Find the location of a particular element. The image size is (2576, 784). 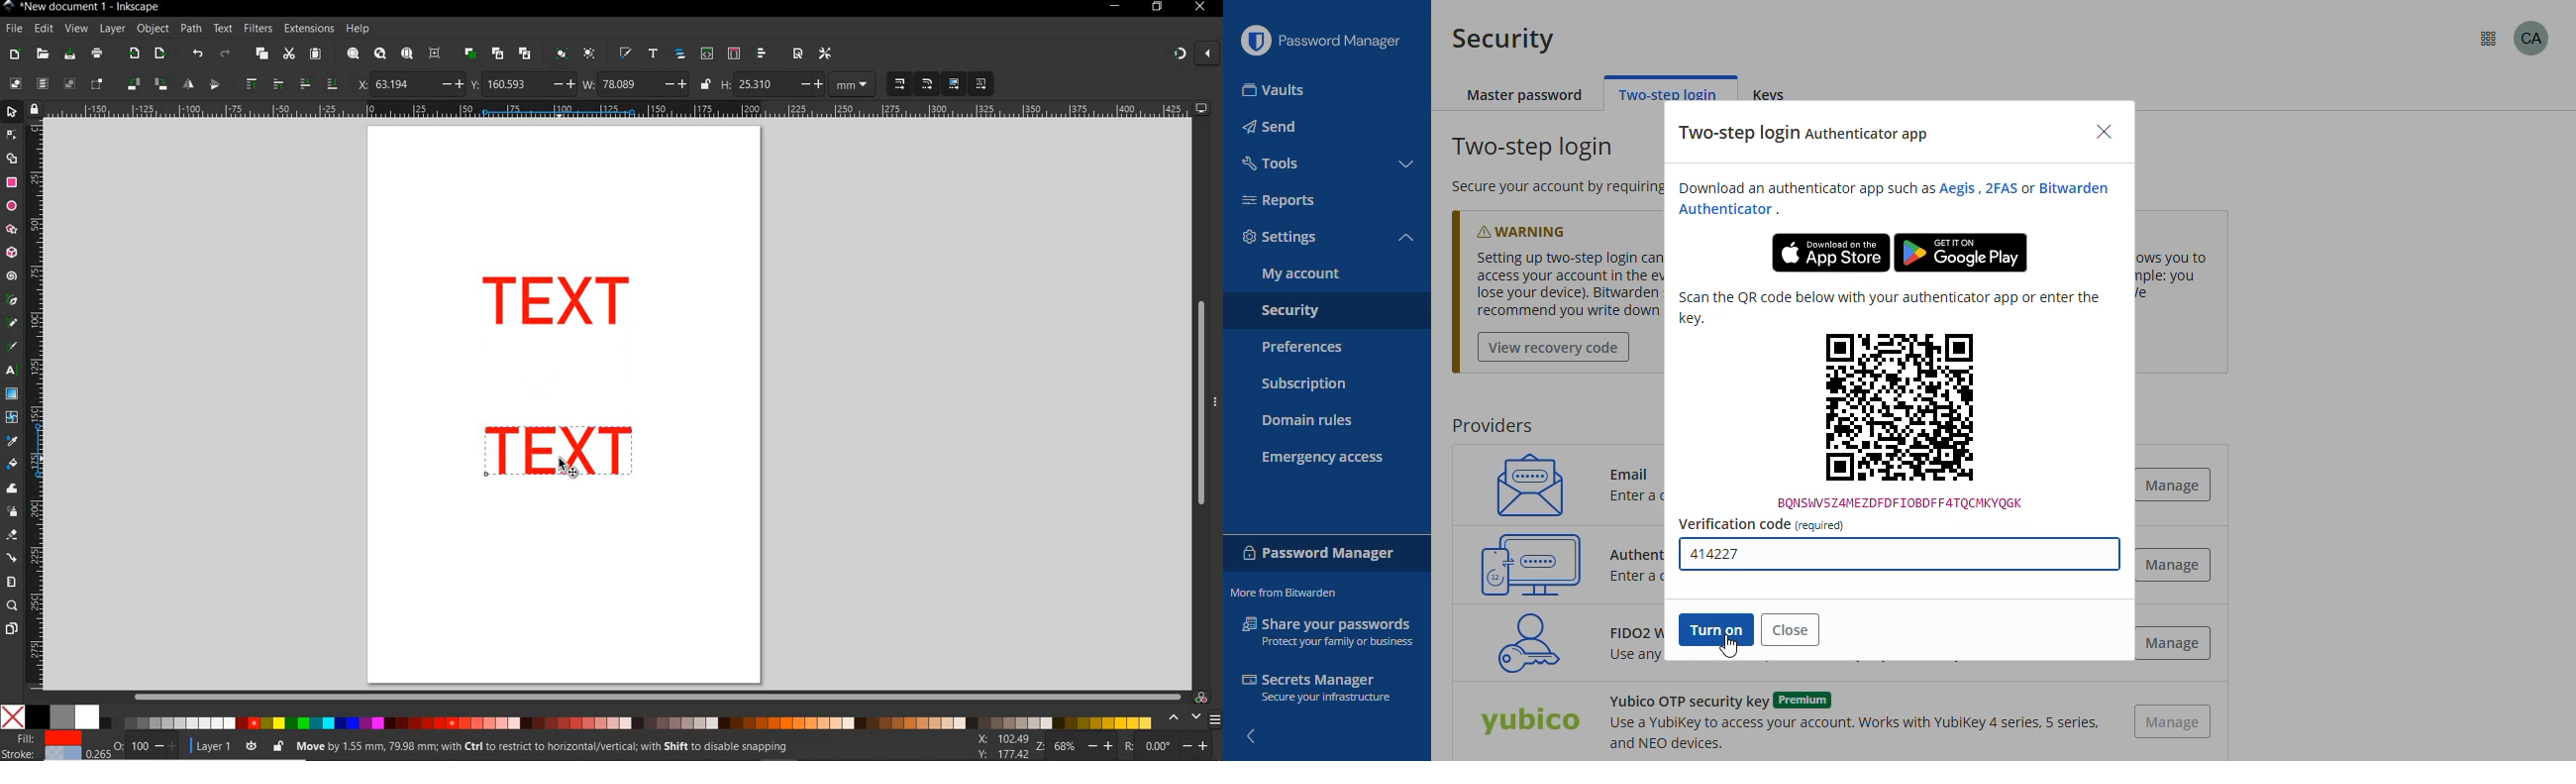

ungroup is located at coordinates (589, 55).